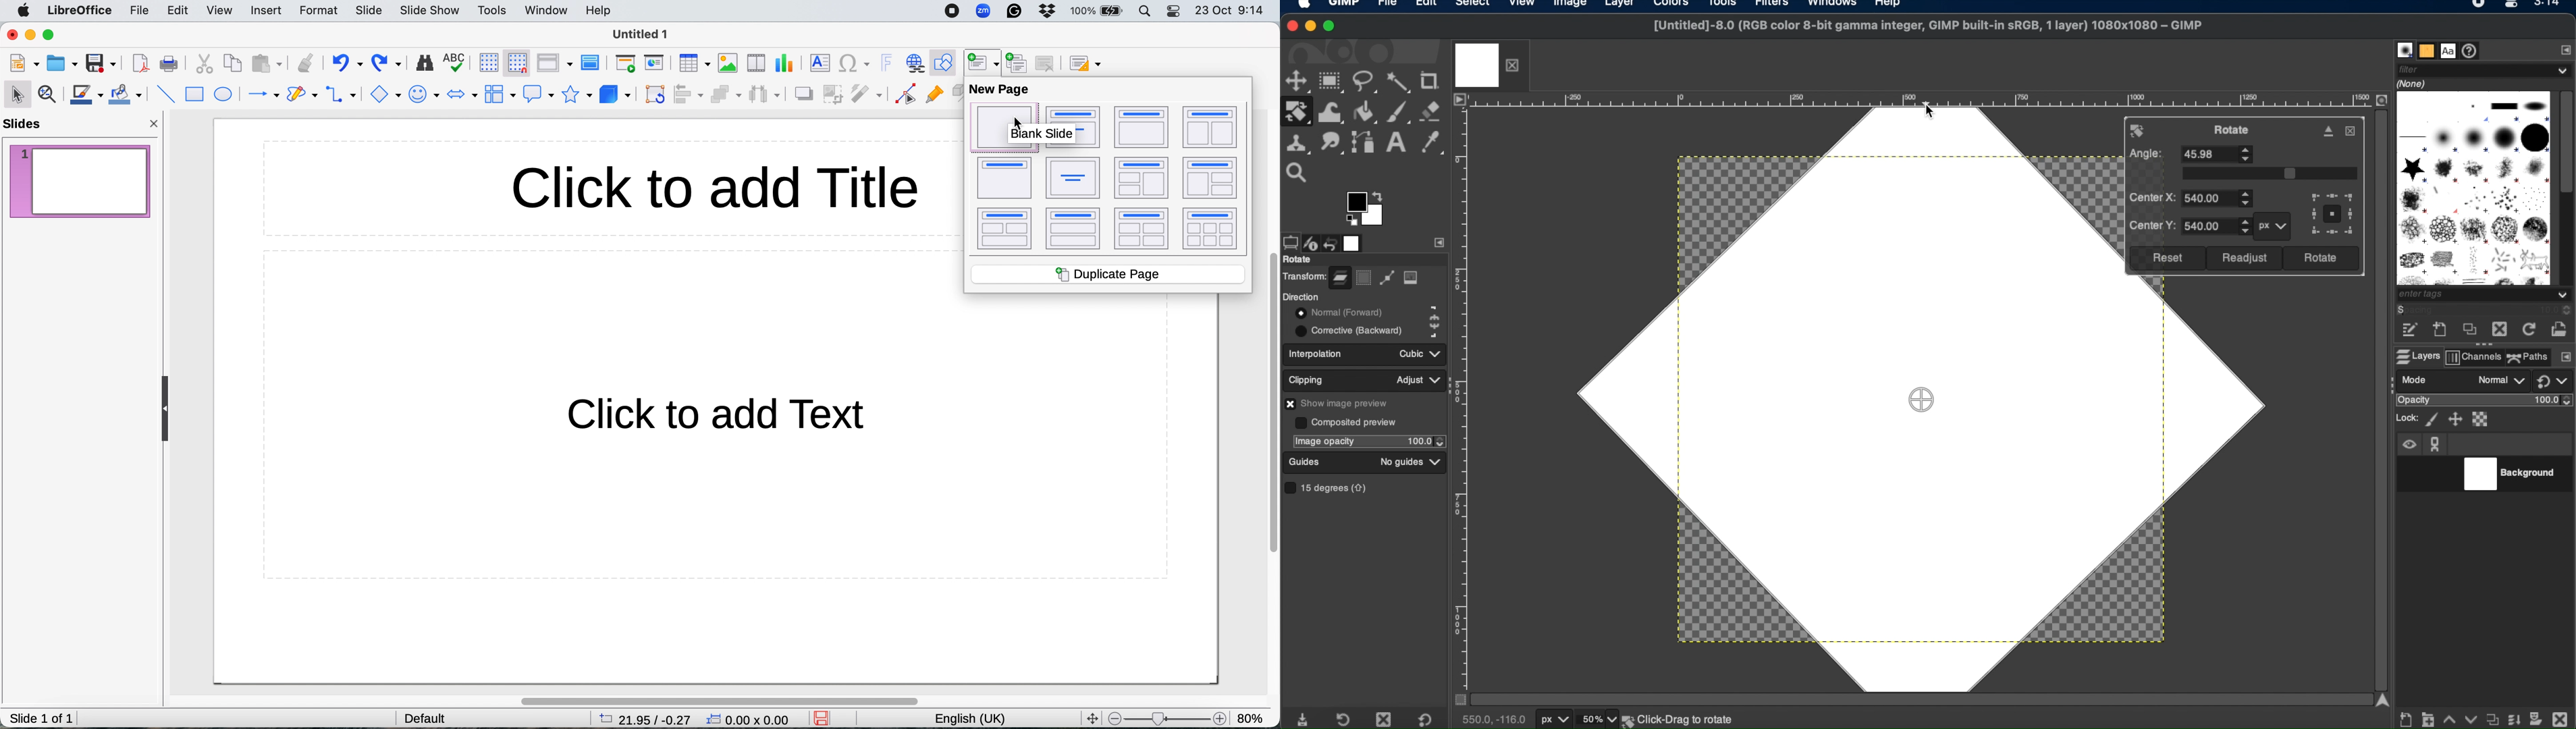 The height and width of the screenshot is (756, 2576). Describe the element at coordinates (137, 12) in the screenshot. I see `file` at that location.